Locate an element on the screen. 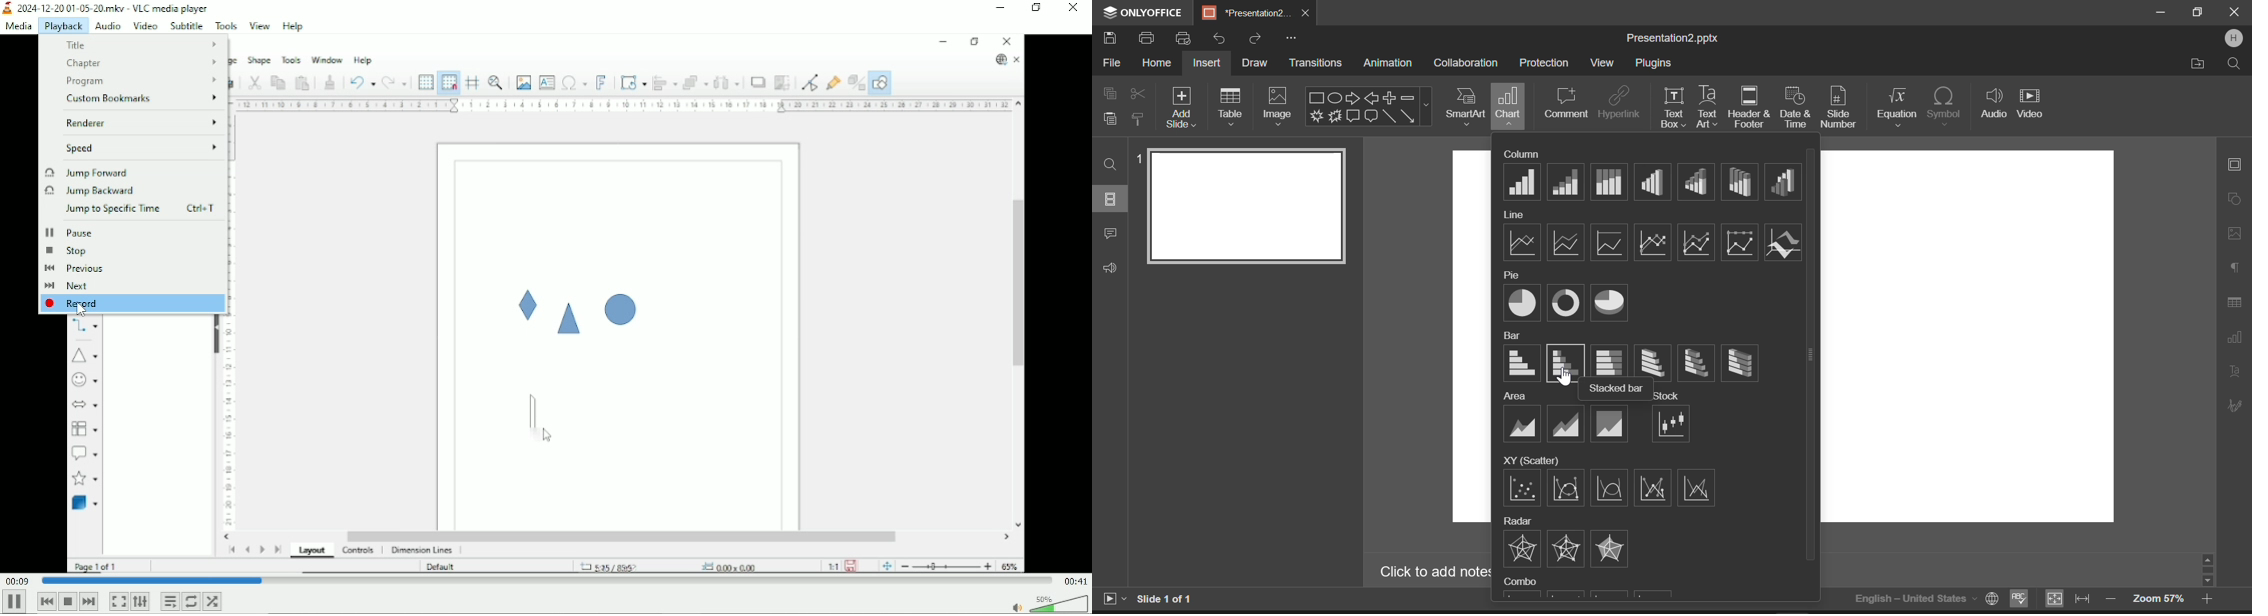  Bar is located at coordinates (1512, 335).